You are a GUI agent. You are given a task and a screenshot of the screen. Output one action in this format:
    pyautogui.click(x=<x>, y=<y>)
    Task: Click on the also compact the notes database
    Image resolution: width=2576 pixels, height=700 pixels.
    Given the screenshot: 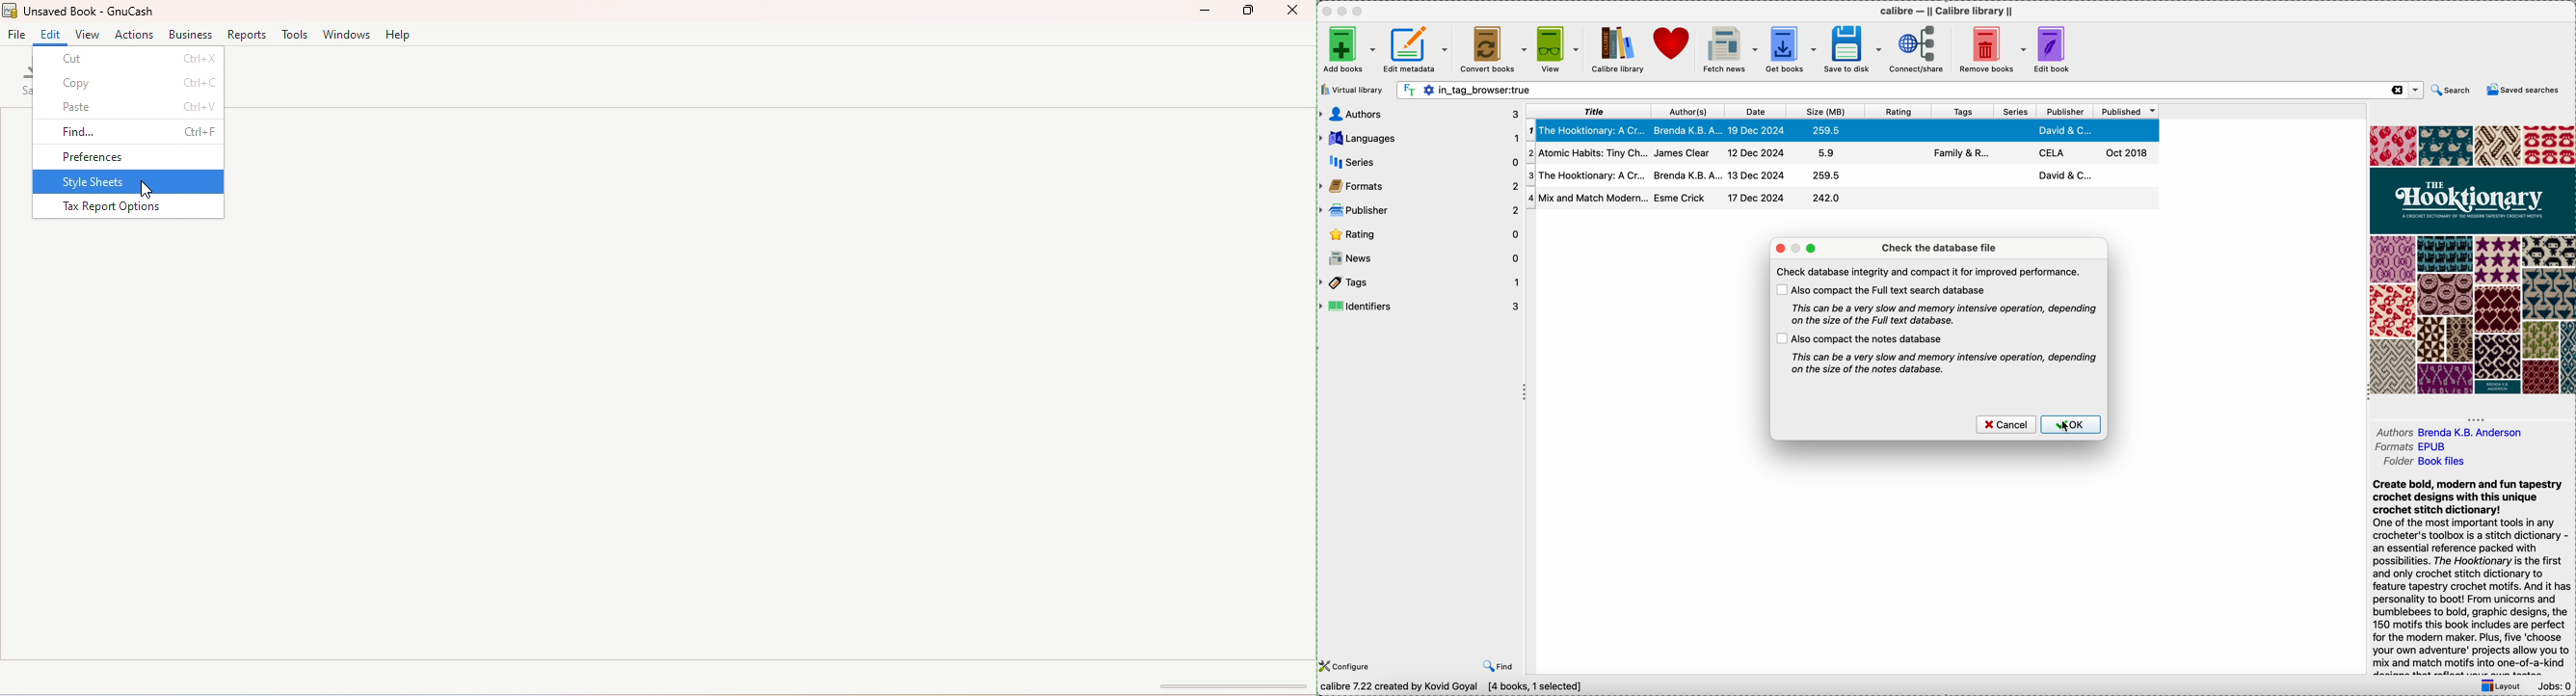 What is the action you would take?
    pyautogui.click(x=1861, y=338)
    